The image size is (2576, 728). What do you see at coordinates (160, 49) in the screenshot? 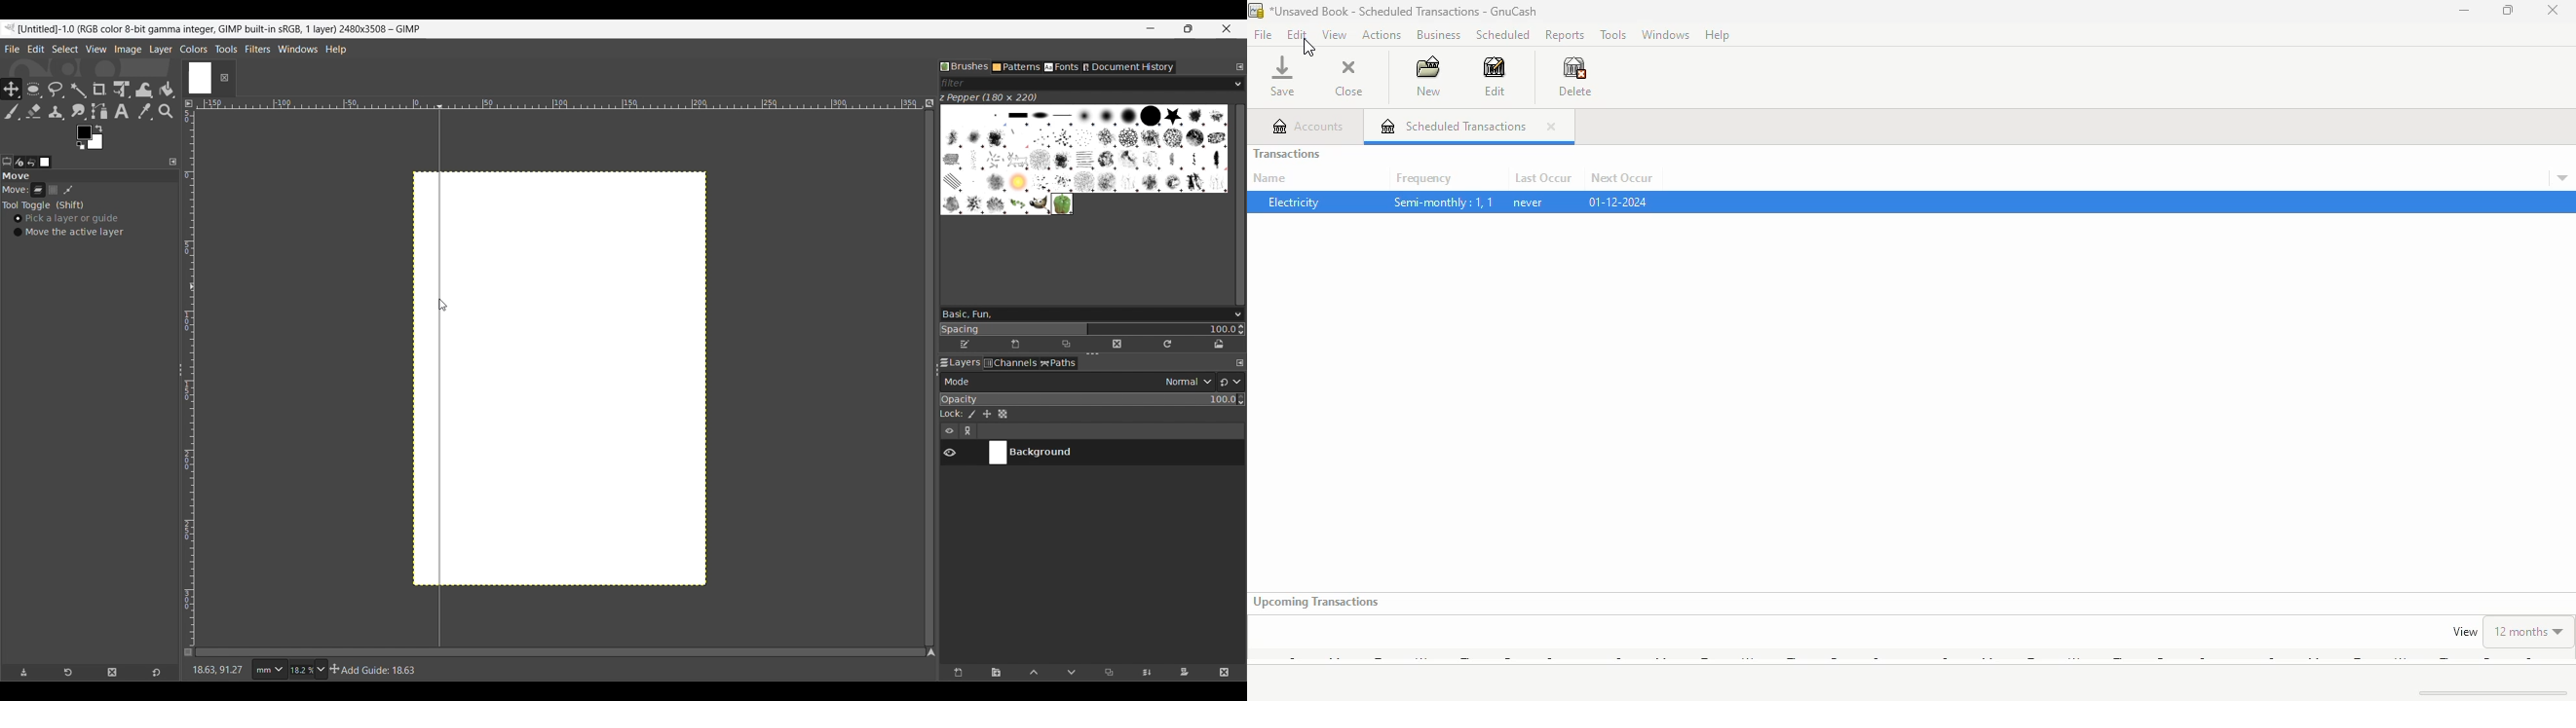
I see `Layer menu` at bounding box center [160, 49].